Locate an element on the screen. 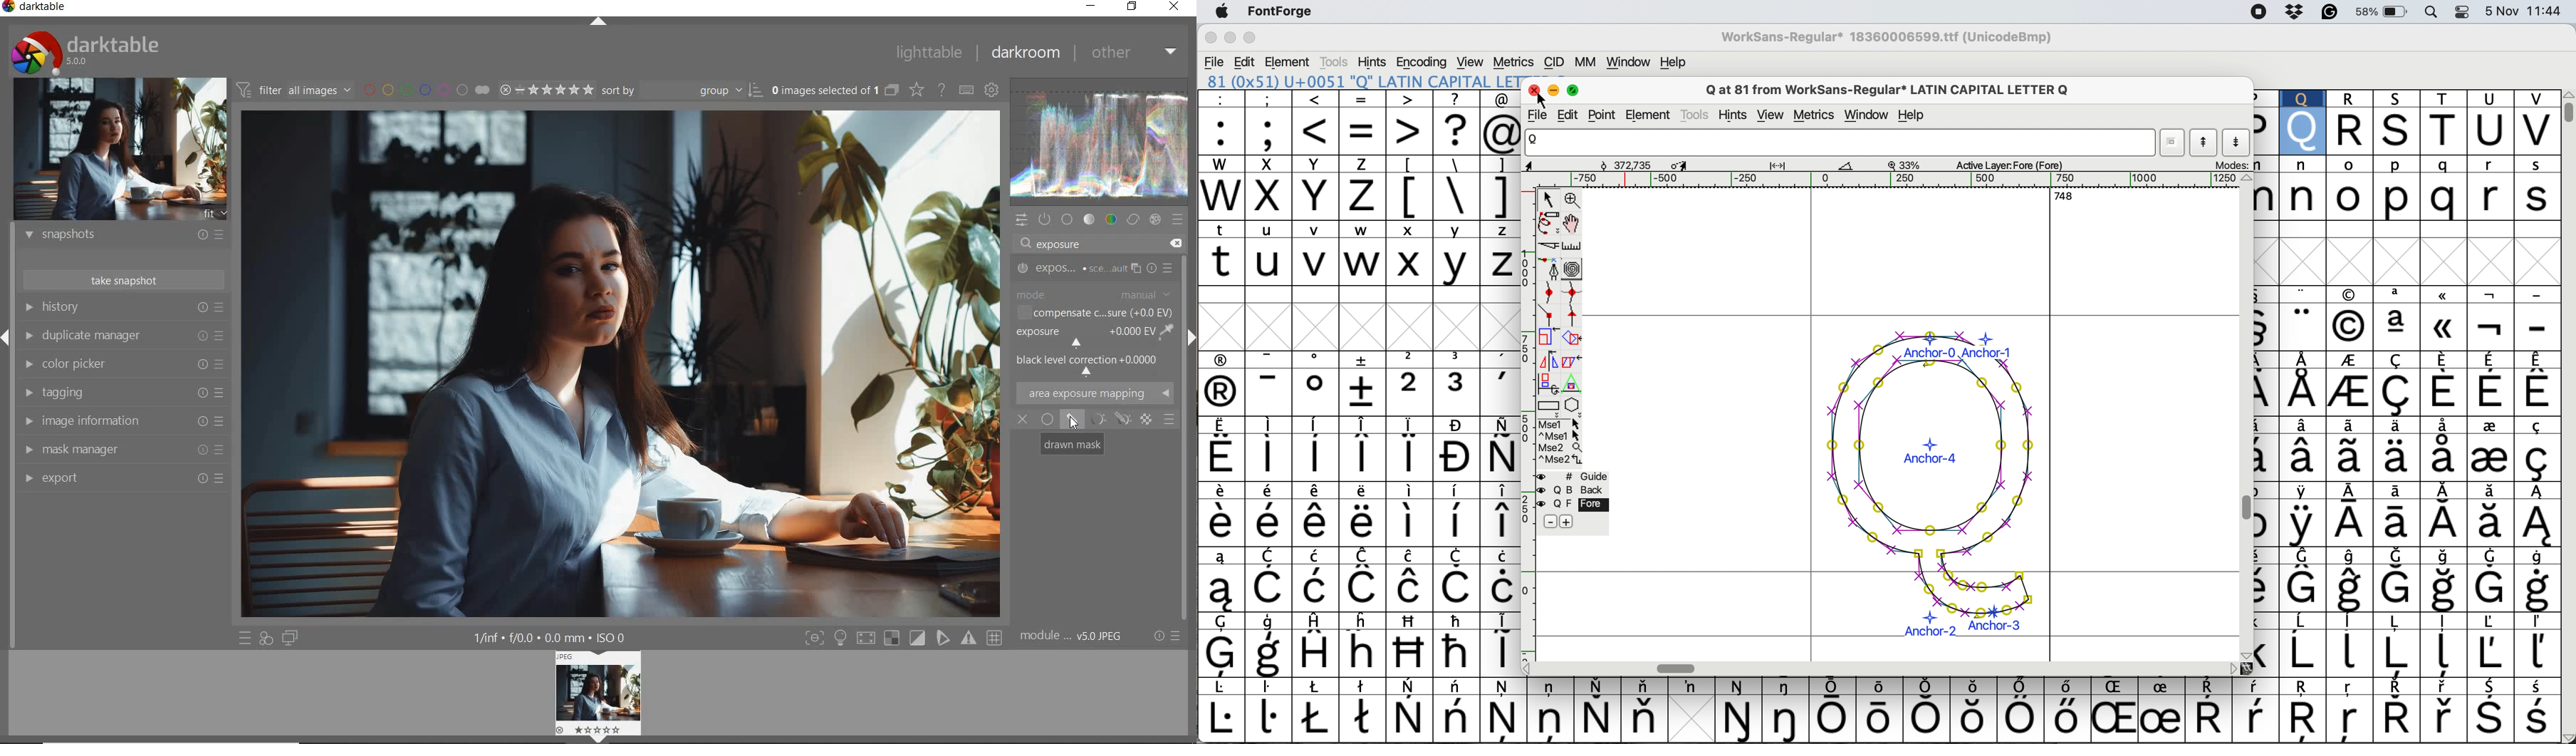 This screenshot has width=2576, height=756. cursor is located at coordinates (1538, 99).